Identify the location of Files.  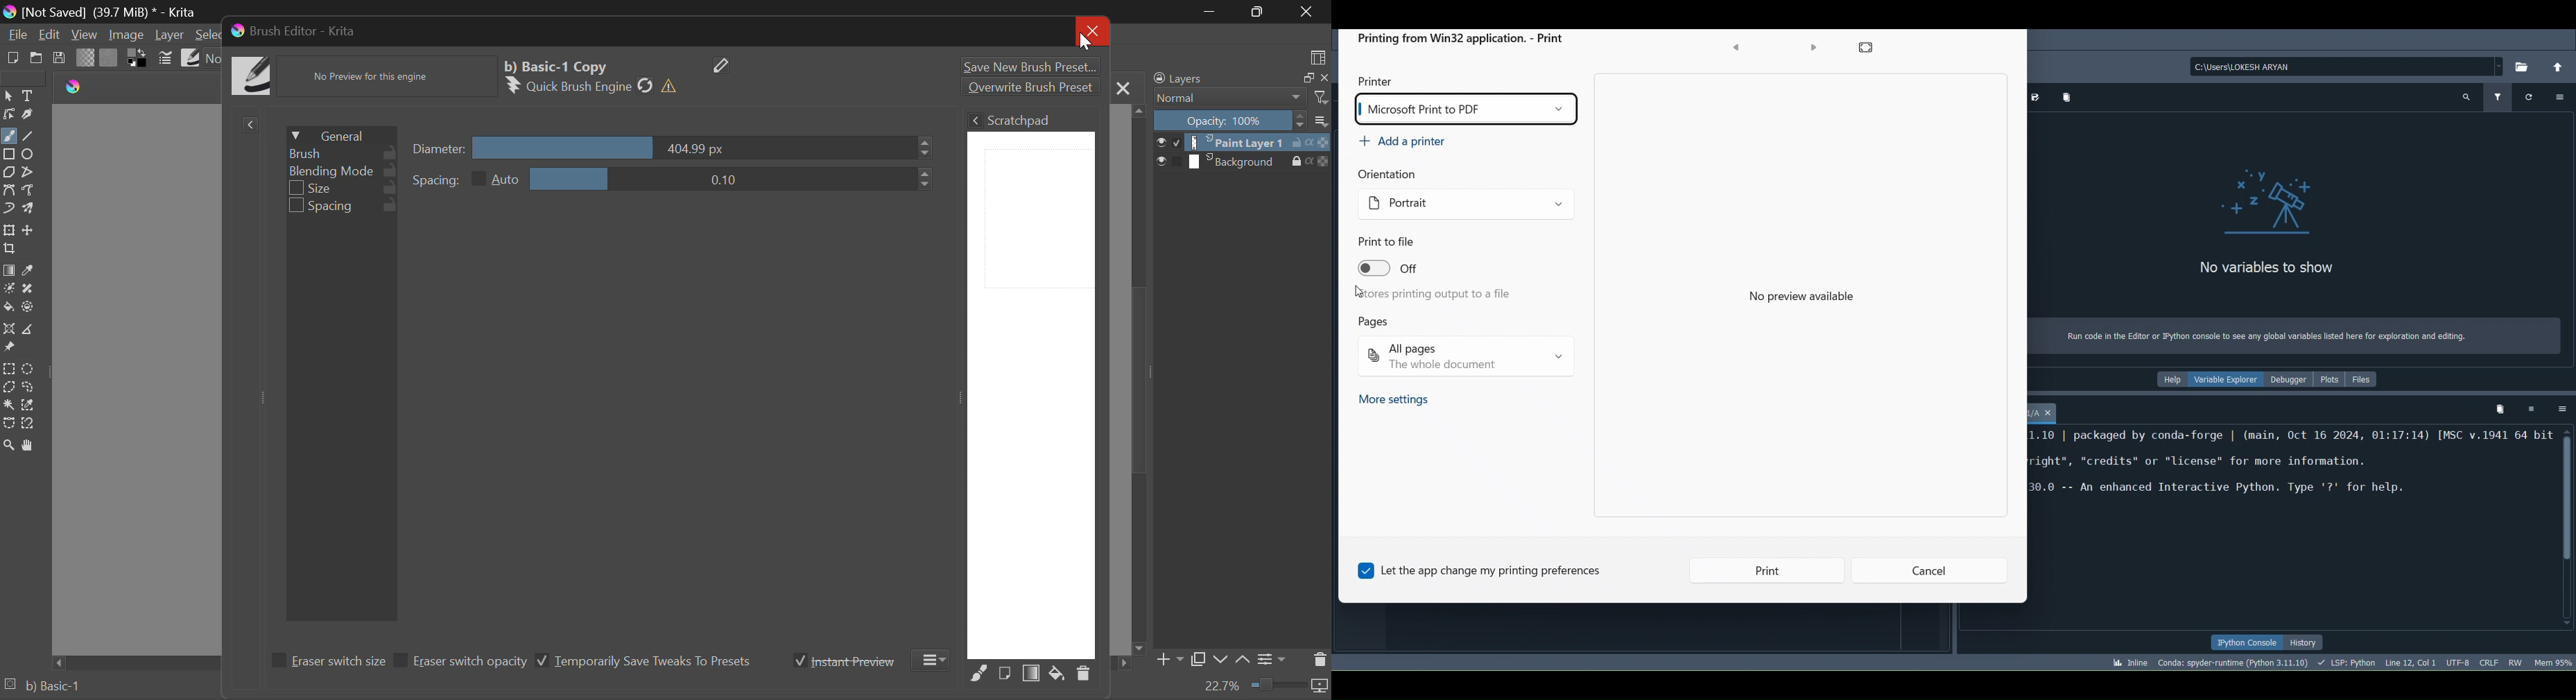
(2367, 381).